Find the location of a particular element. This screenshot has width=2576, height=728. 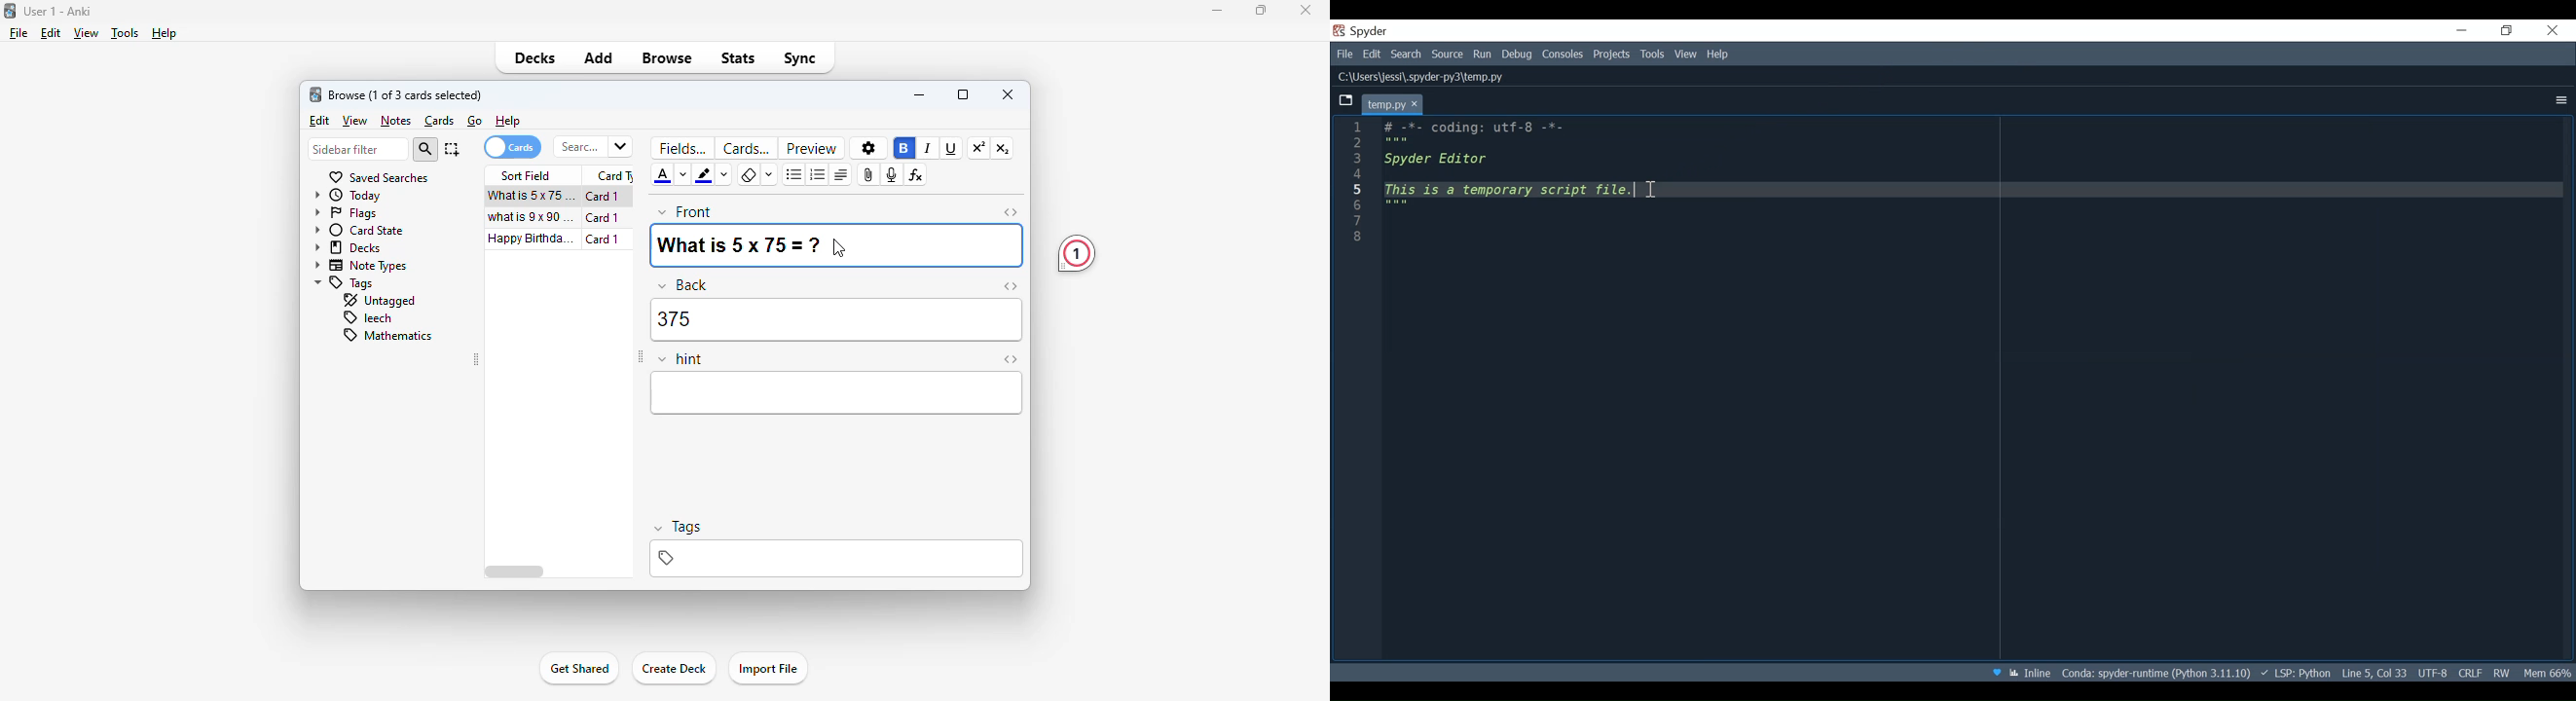

sort field is located at coordinates (527, 176).